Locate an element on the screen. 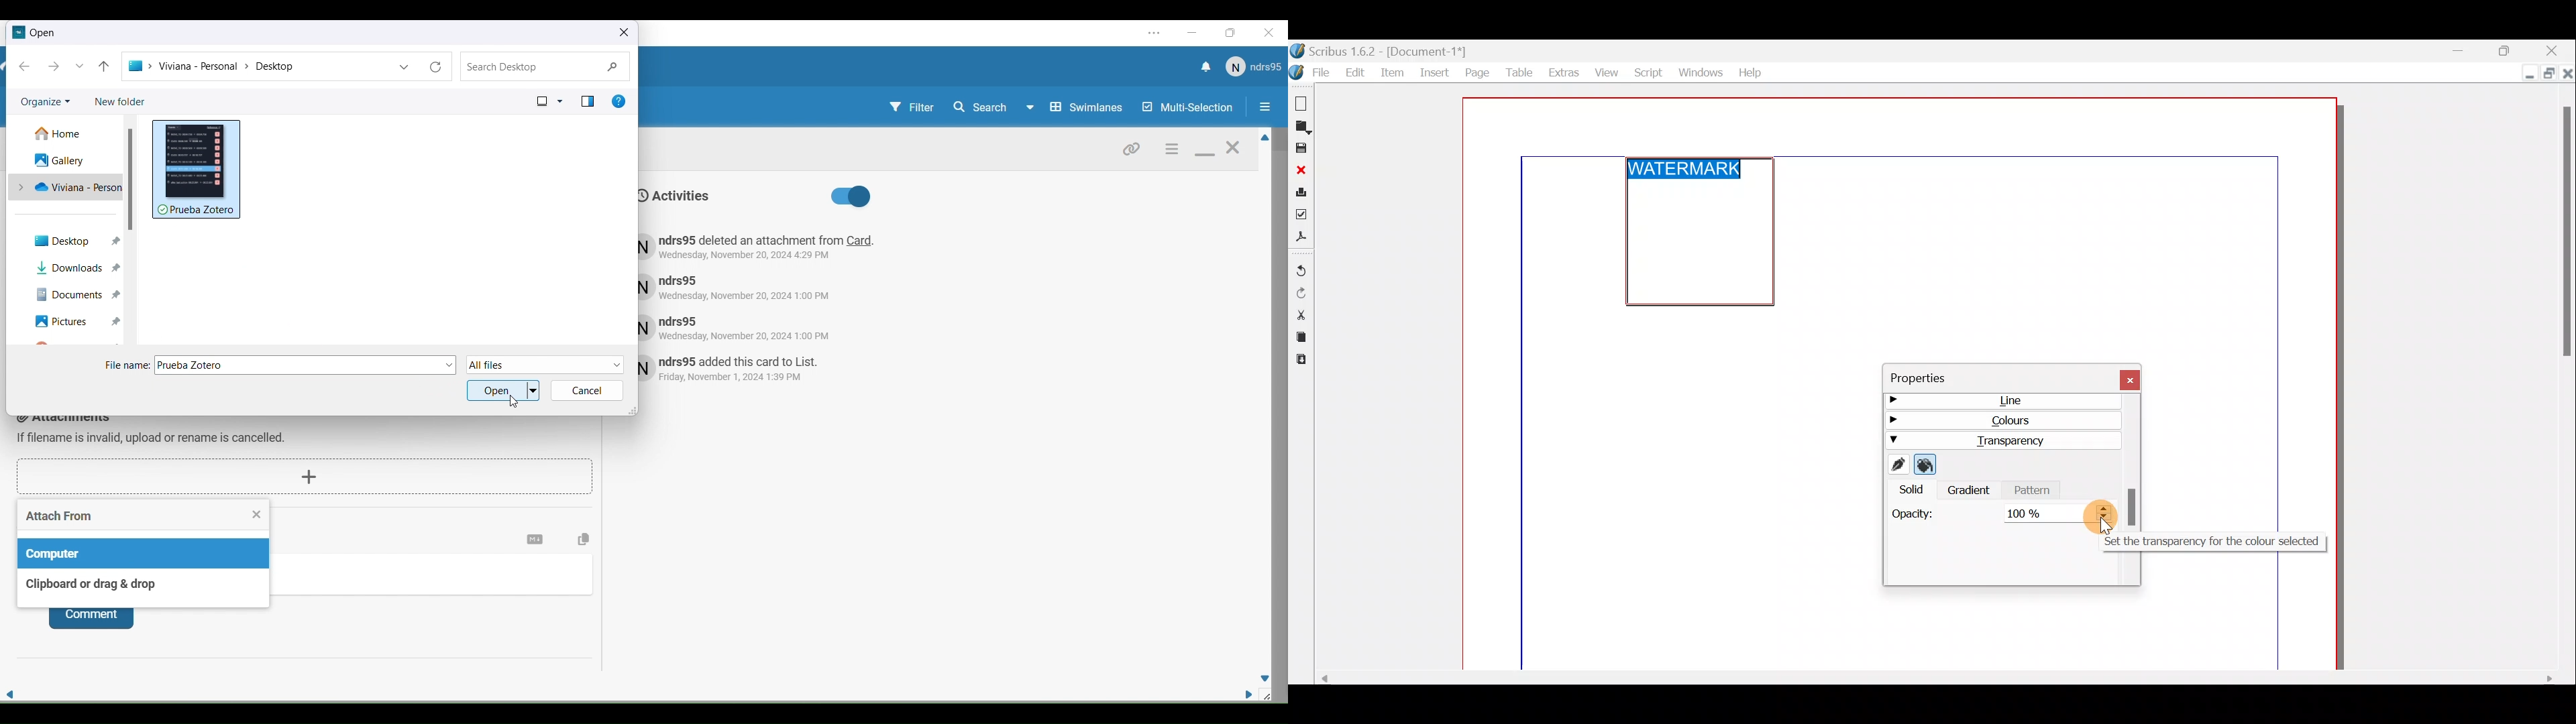 Image resolution: width=2576 pixels, height=728 pixels. Text is located at coordinates (128, 366).